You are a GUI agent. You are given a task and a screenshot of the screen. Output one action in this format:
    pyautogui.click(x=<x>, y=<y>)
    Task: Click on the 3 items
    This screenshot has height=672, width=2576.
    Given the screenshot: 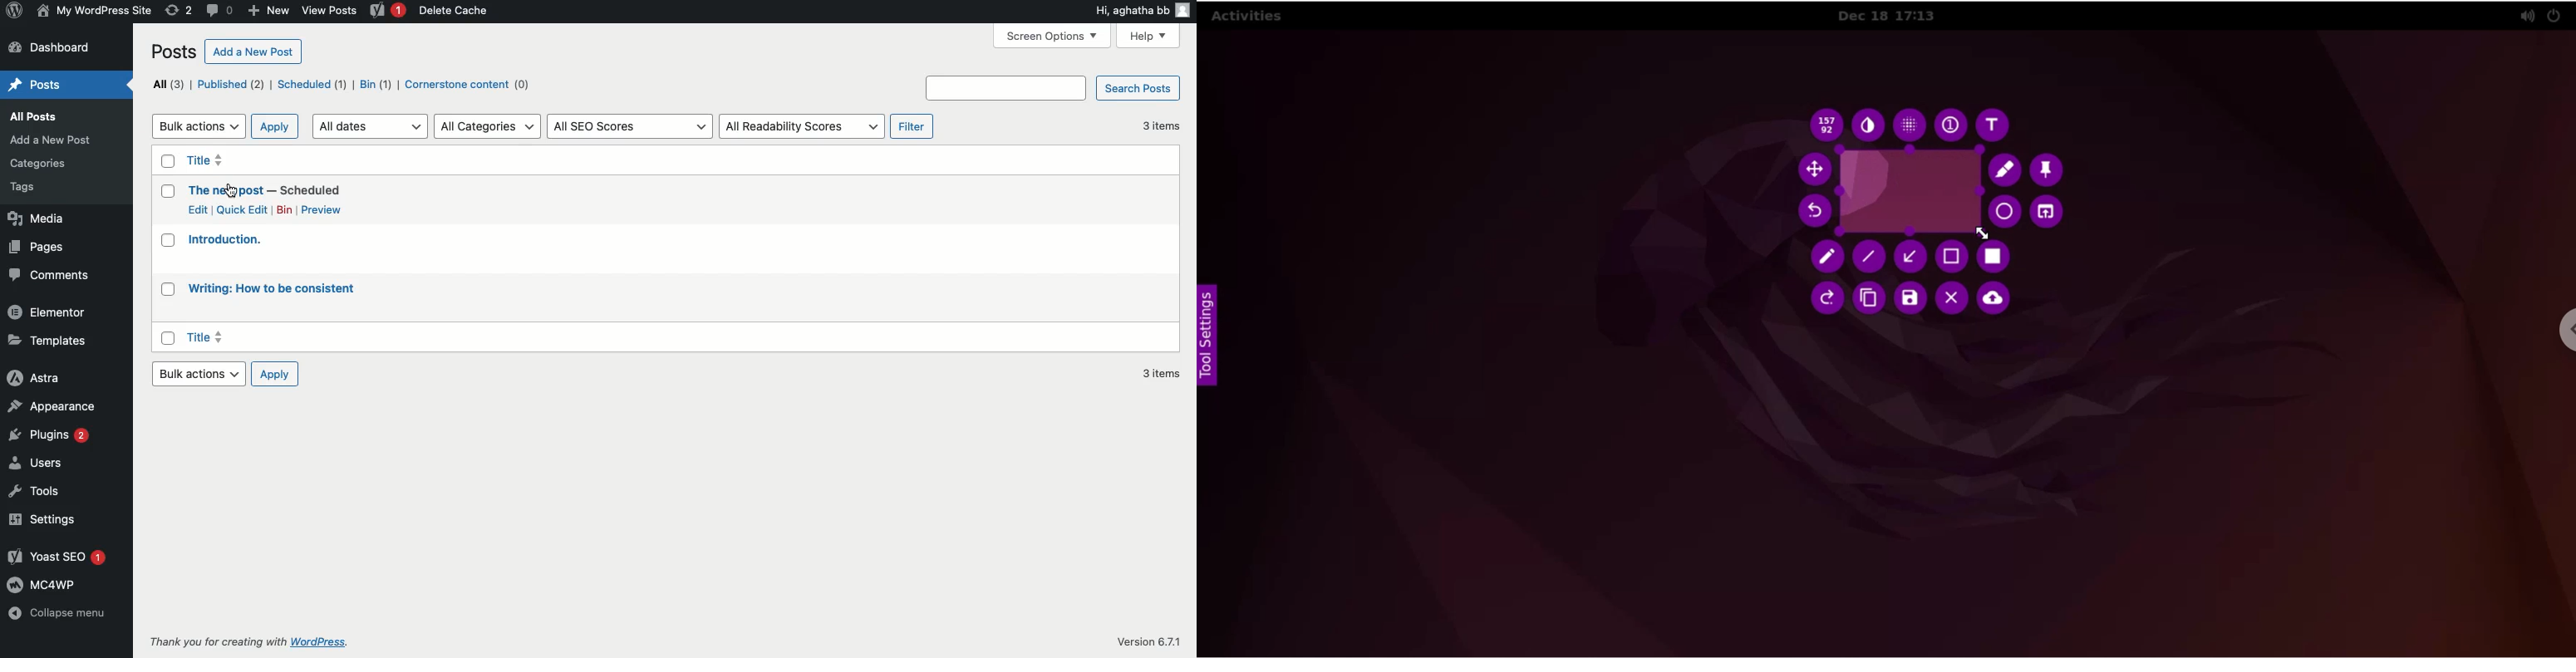 What is the action you would take?
    pyautogui.click(x=1160, y=373)
    